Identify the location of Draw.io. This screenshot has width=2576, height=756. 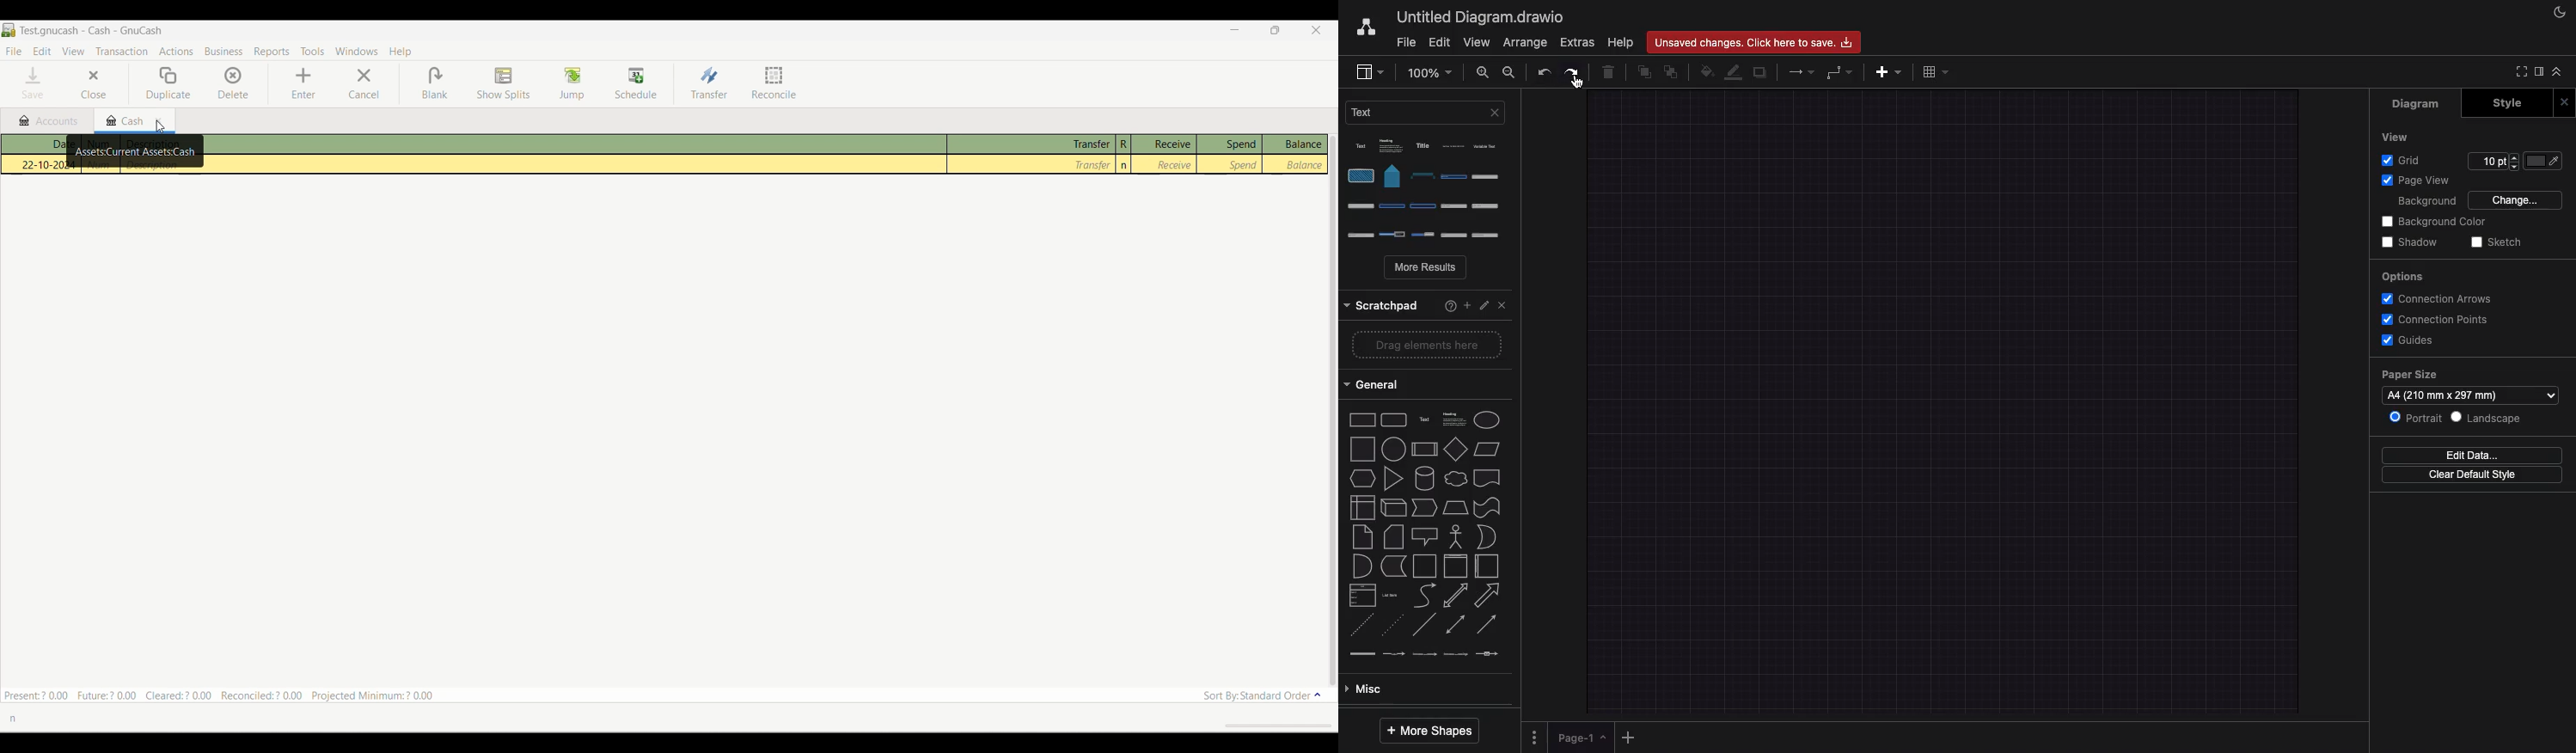
(1365, 27).